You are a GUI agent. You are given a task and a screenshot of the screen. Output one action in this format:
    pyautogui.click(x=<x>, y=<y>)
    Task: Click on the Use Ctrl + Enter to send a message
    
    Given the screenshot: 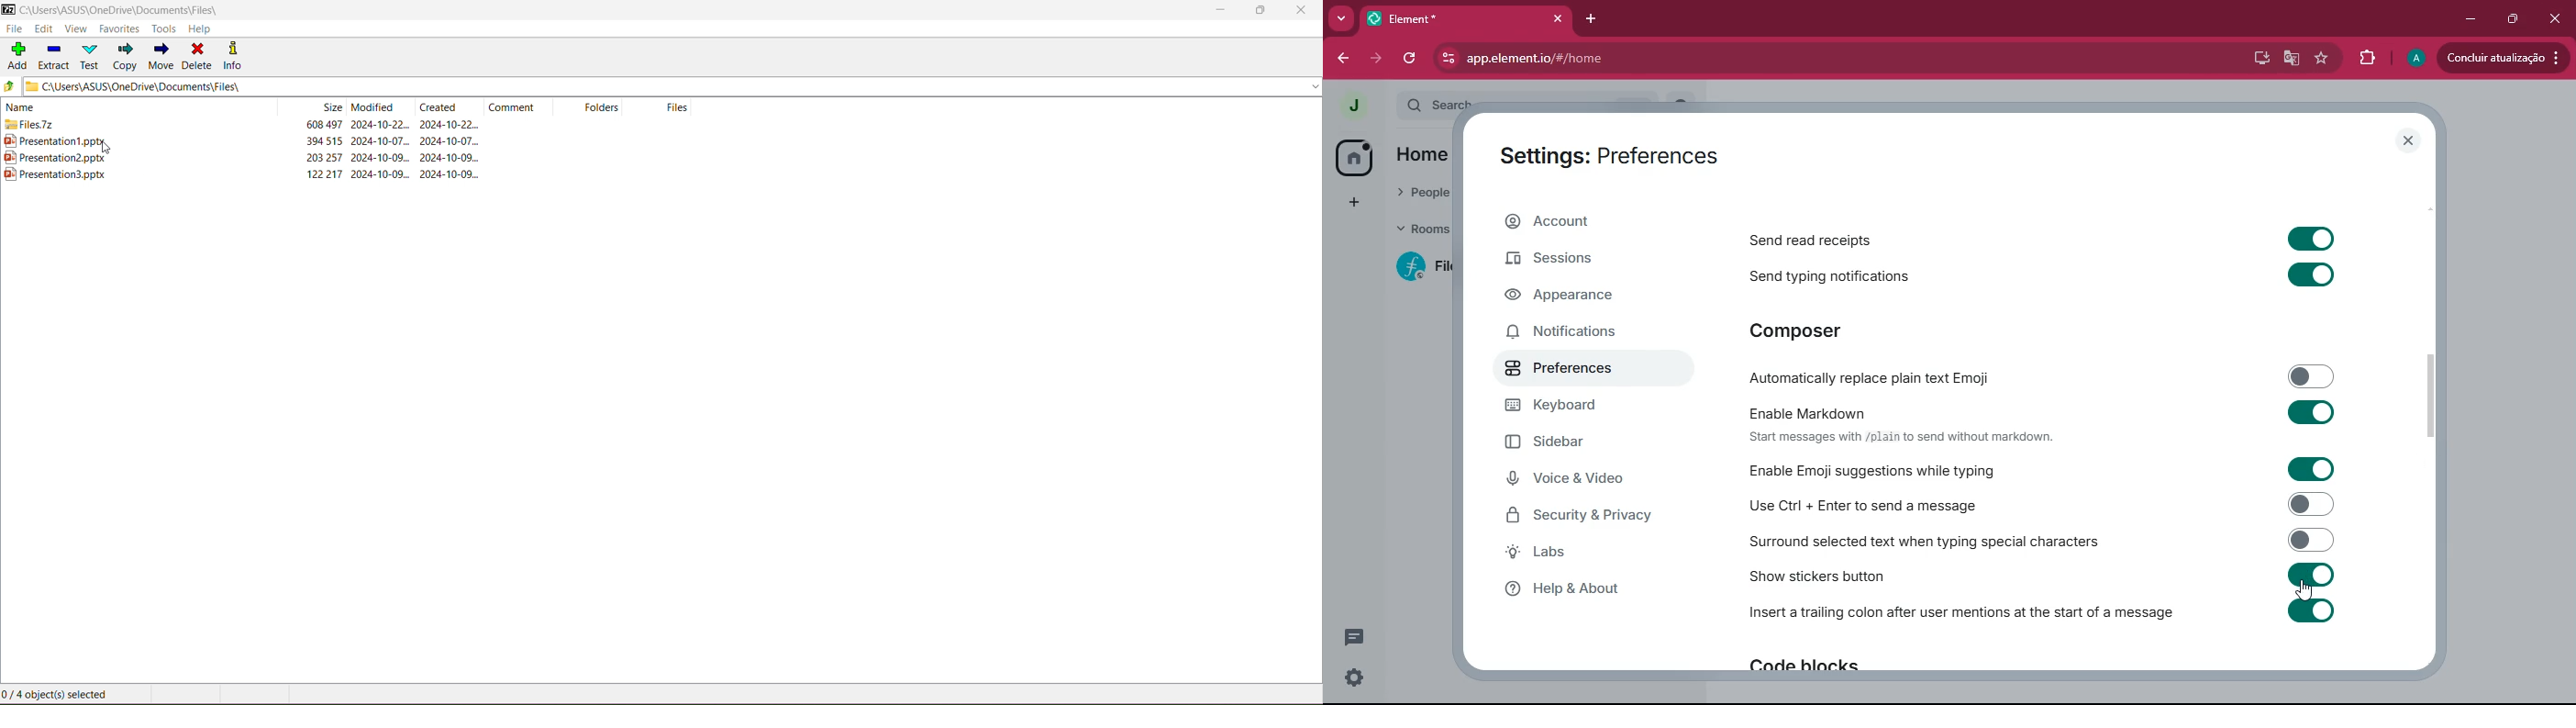 What is the action you would take?
    pyautogui.click(x=2038, y=504)
    